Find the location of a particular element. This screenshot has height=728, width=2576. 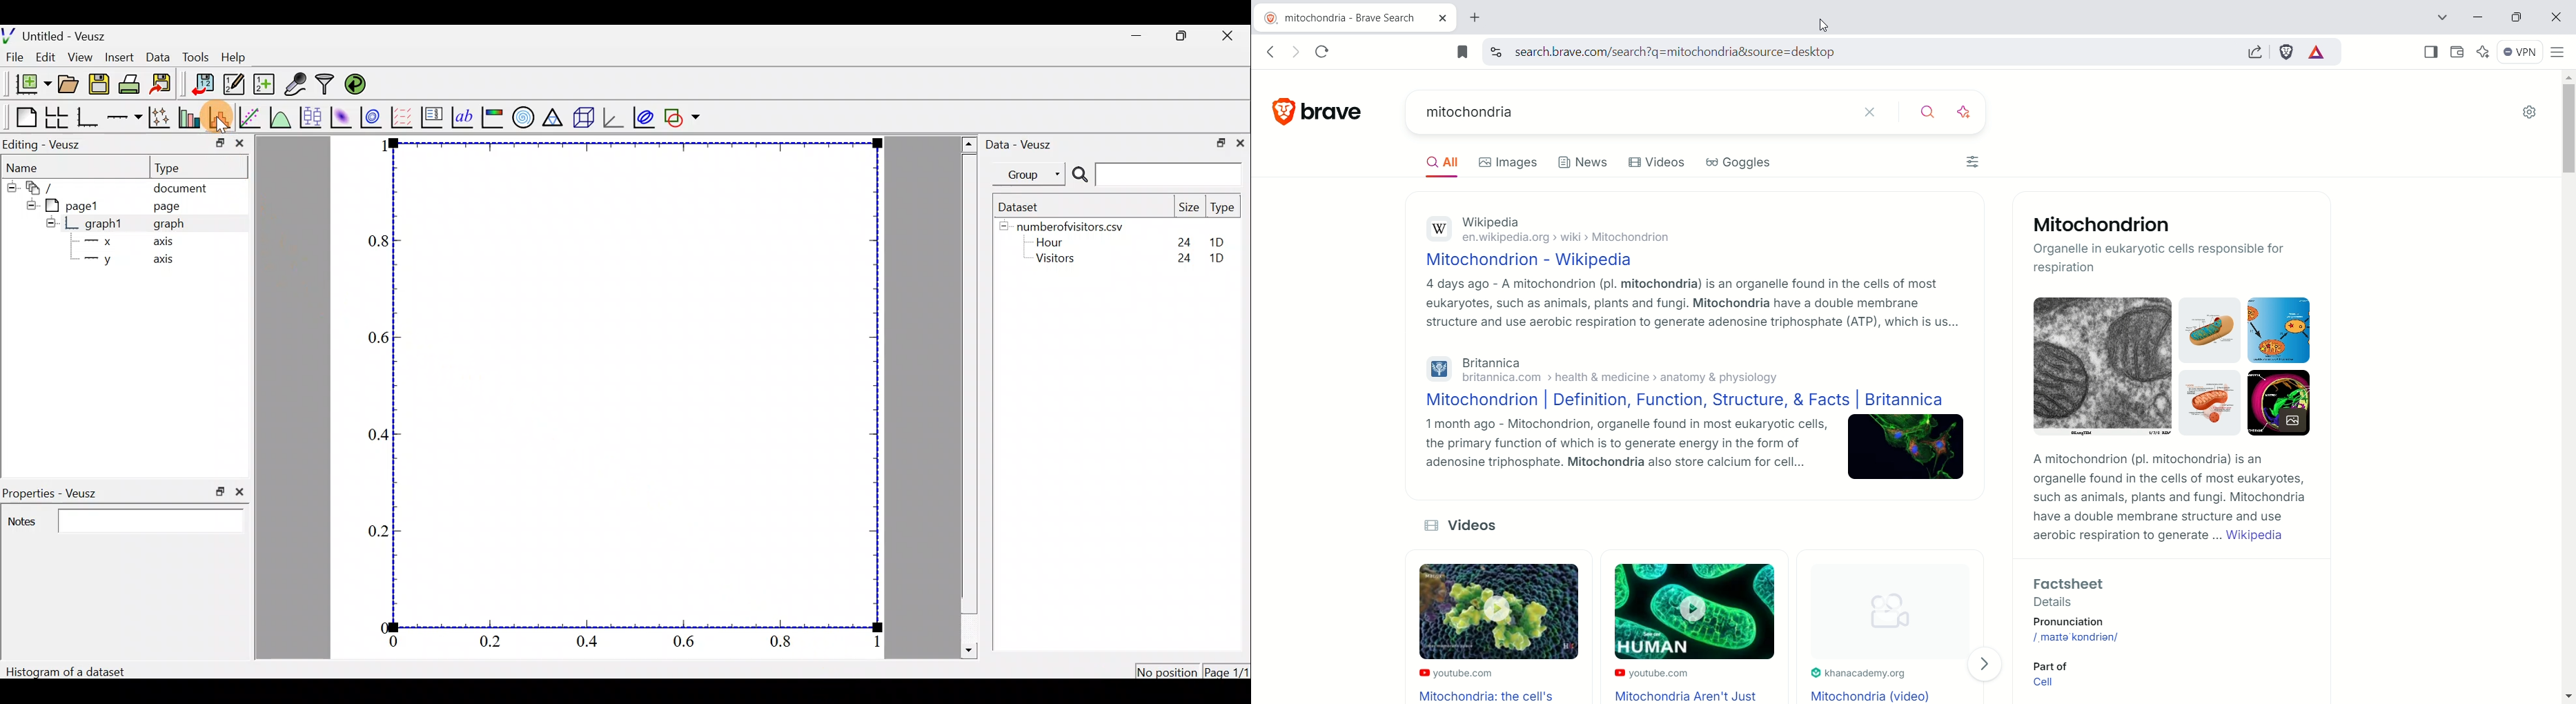

3d scene is located at coordinates (582, 121).